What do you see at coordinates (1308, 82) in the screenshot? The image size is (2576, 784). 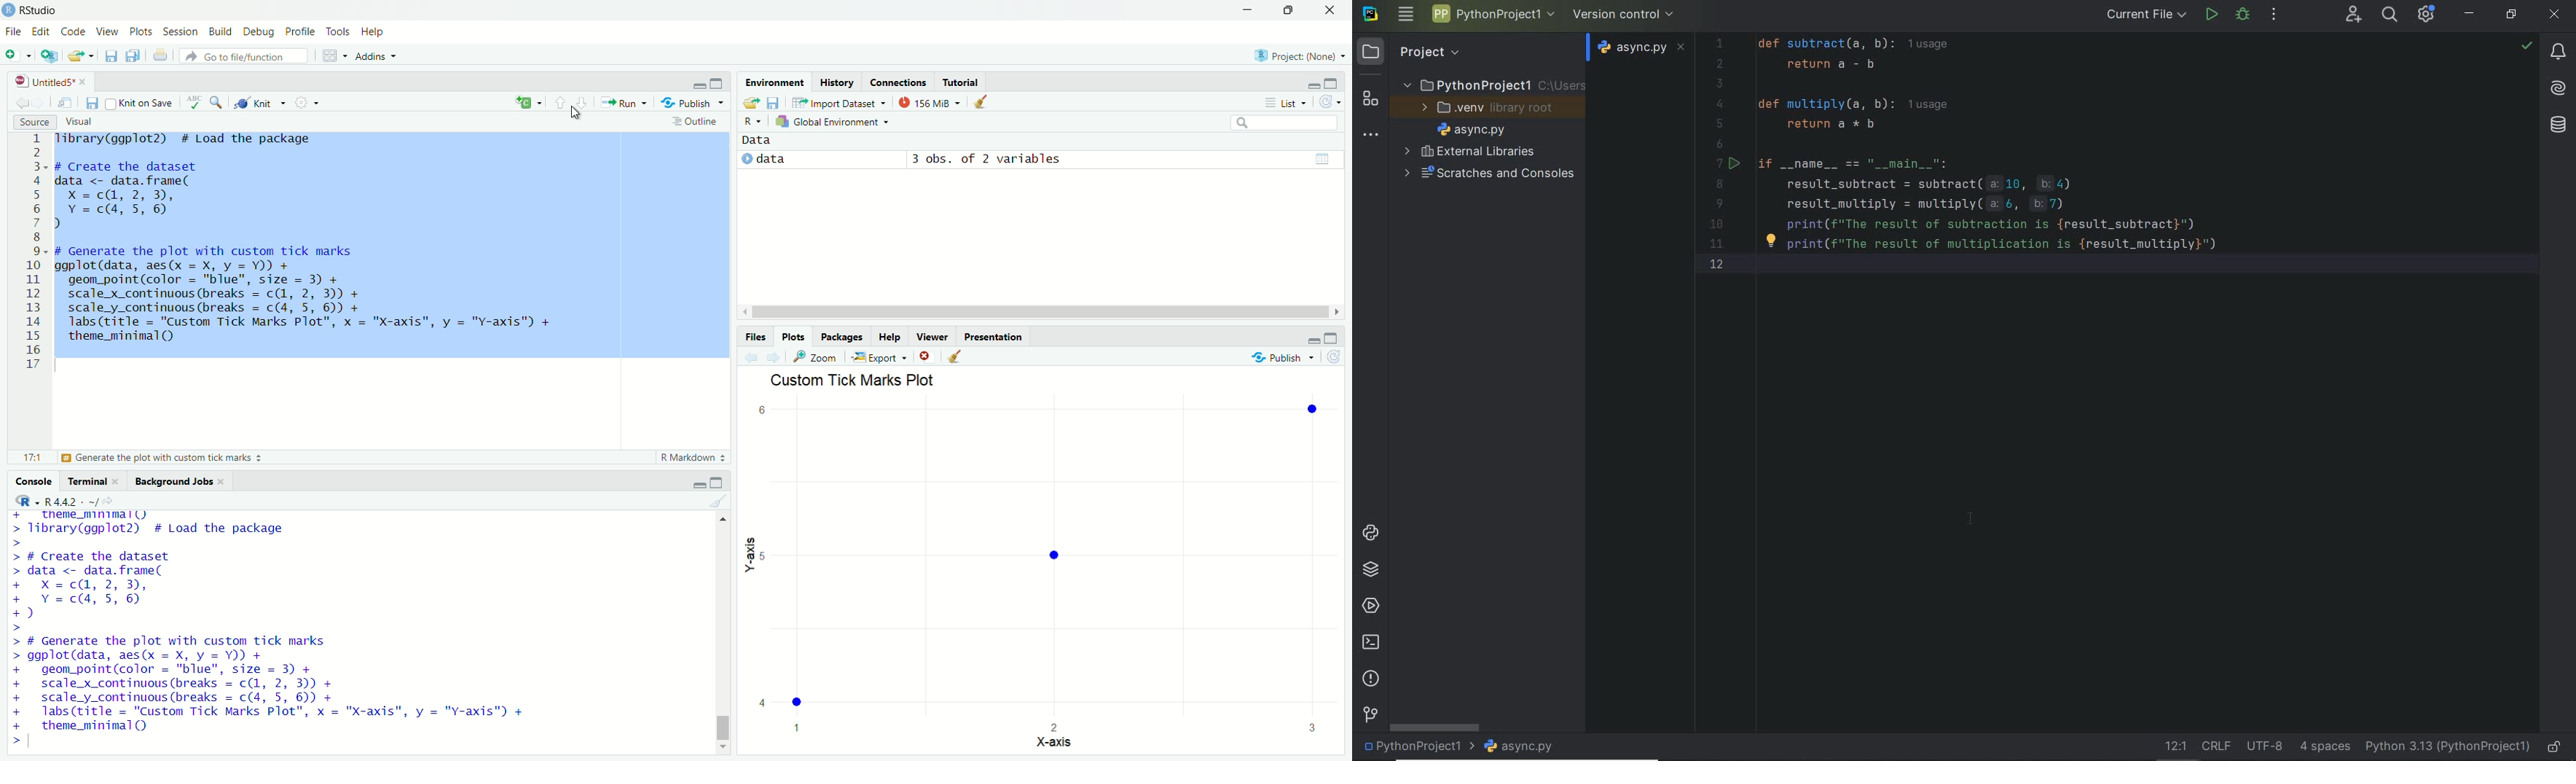 I see `minimize` at bounding box center [1308, 82].